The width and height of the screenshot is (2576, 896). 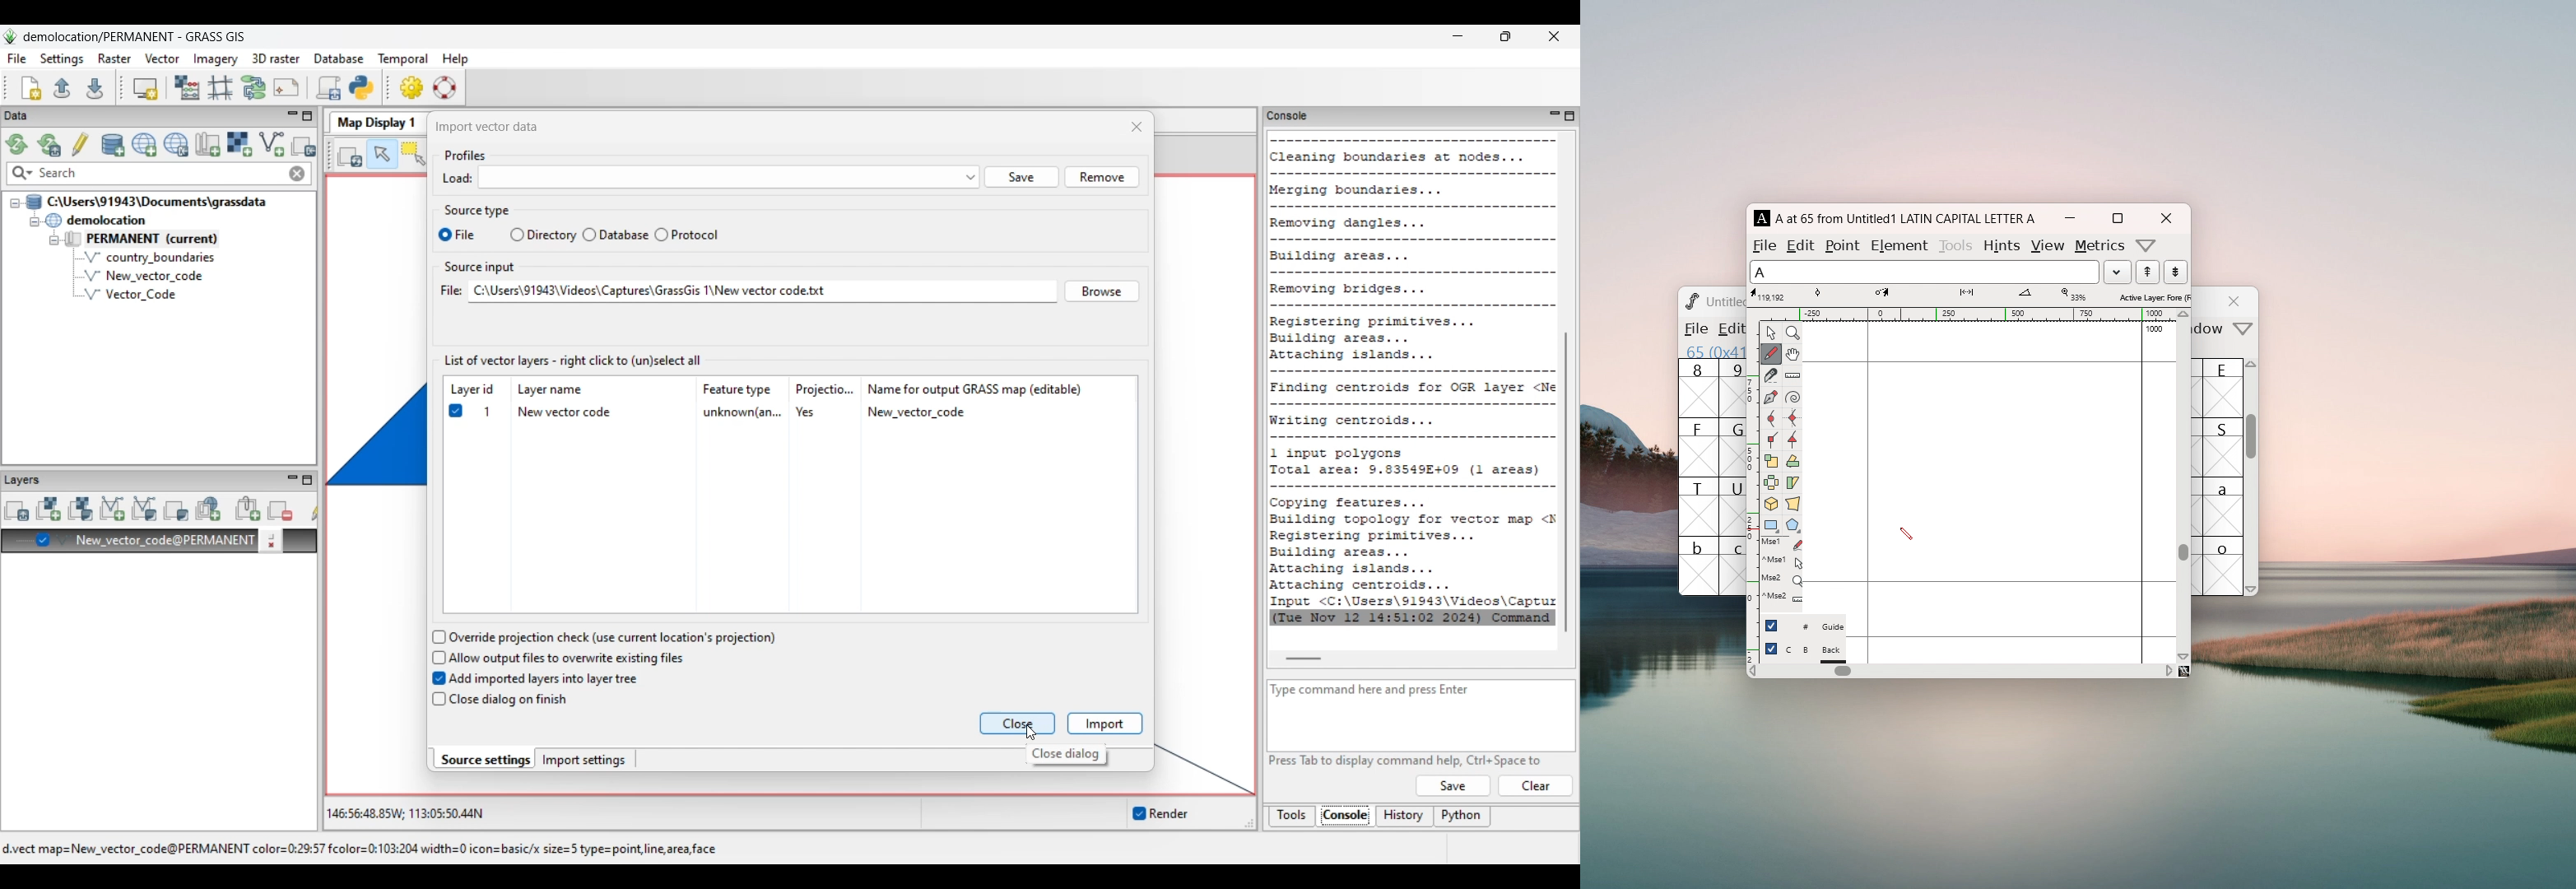 I want to click on E, so click(x=2224, y=388).